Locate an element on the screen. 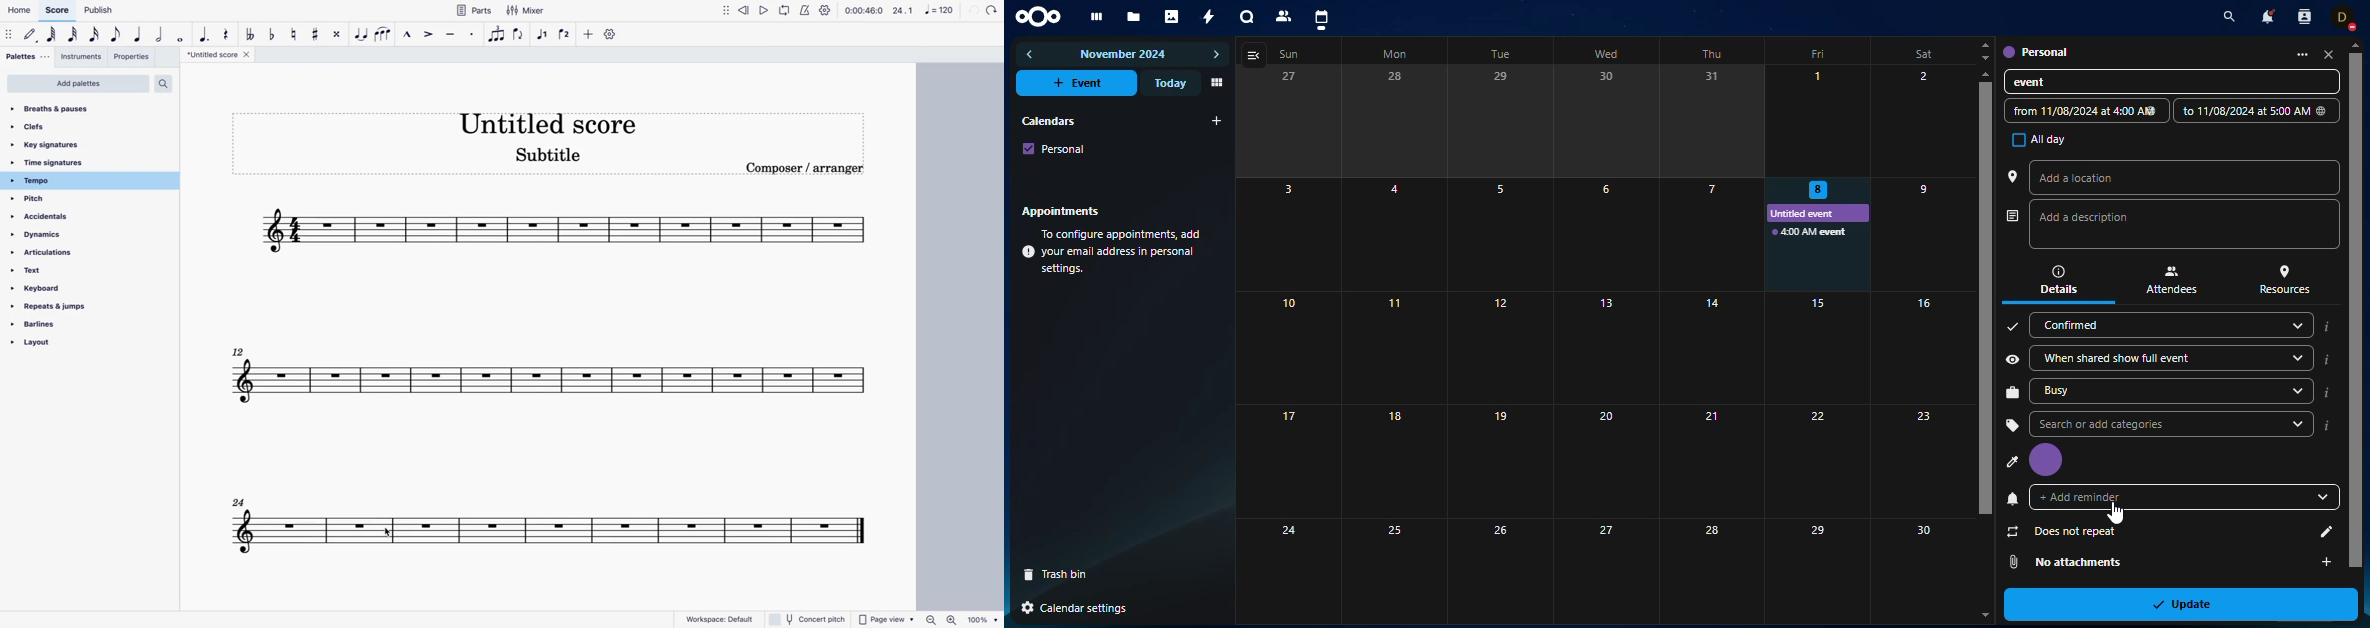 This screenshot has width=2380, height=644. nextcloud is located at coordinates (1042, 15).